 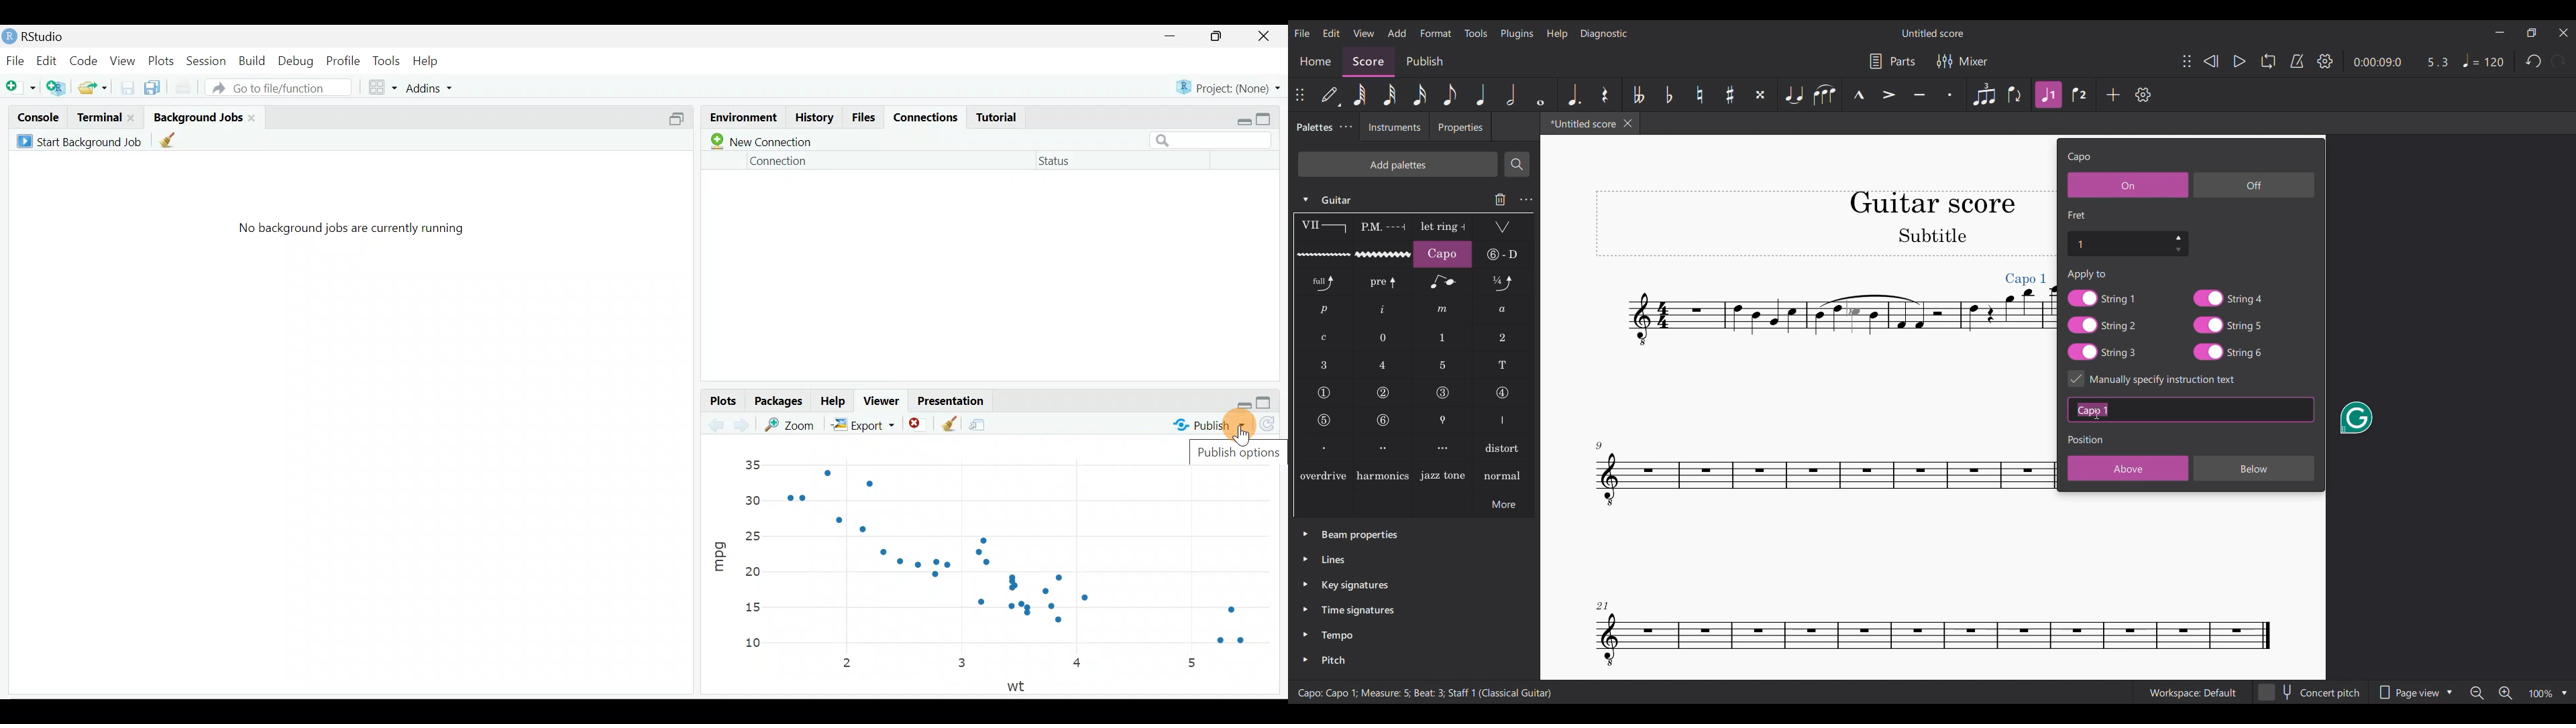 I want to click on Right hand fingering, third finger, so click(x=1444, y=448).